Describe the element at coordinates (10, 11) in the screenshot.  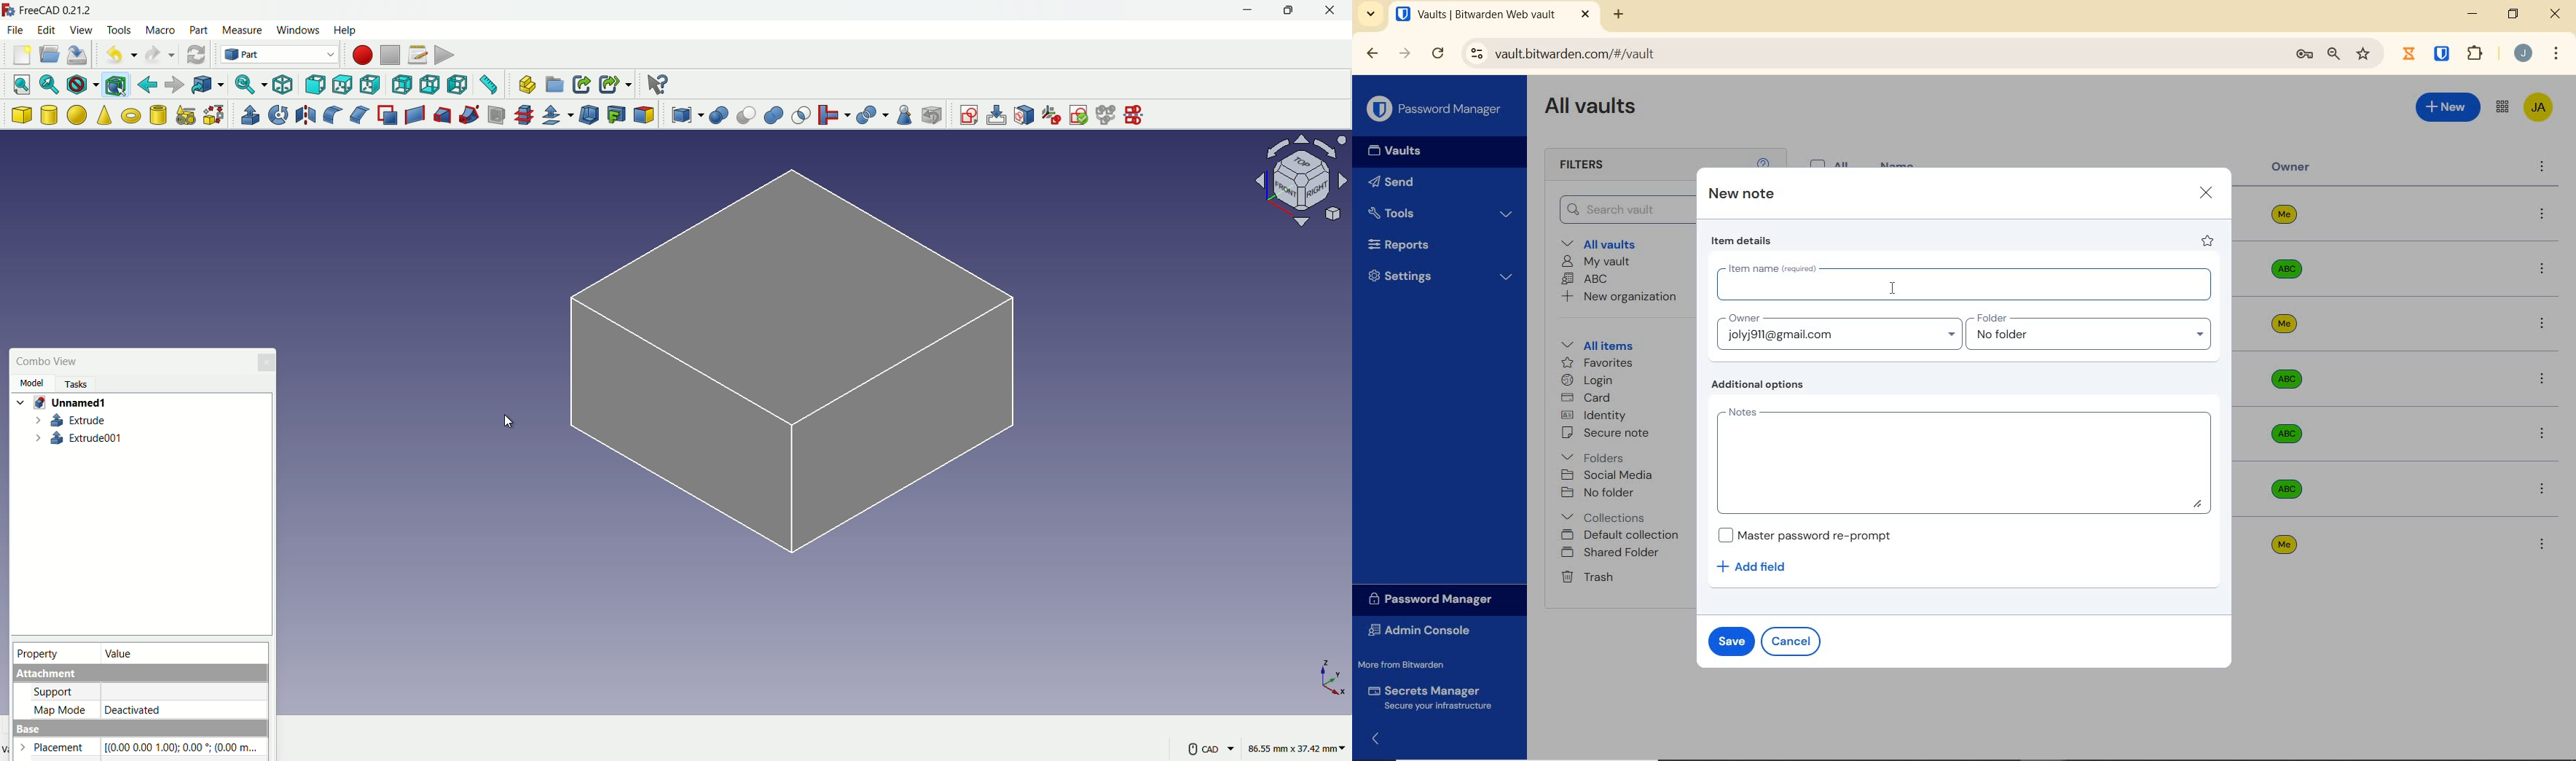
I see `logo` at that location.